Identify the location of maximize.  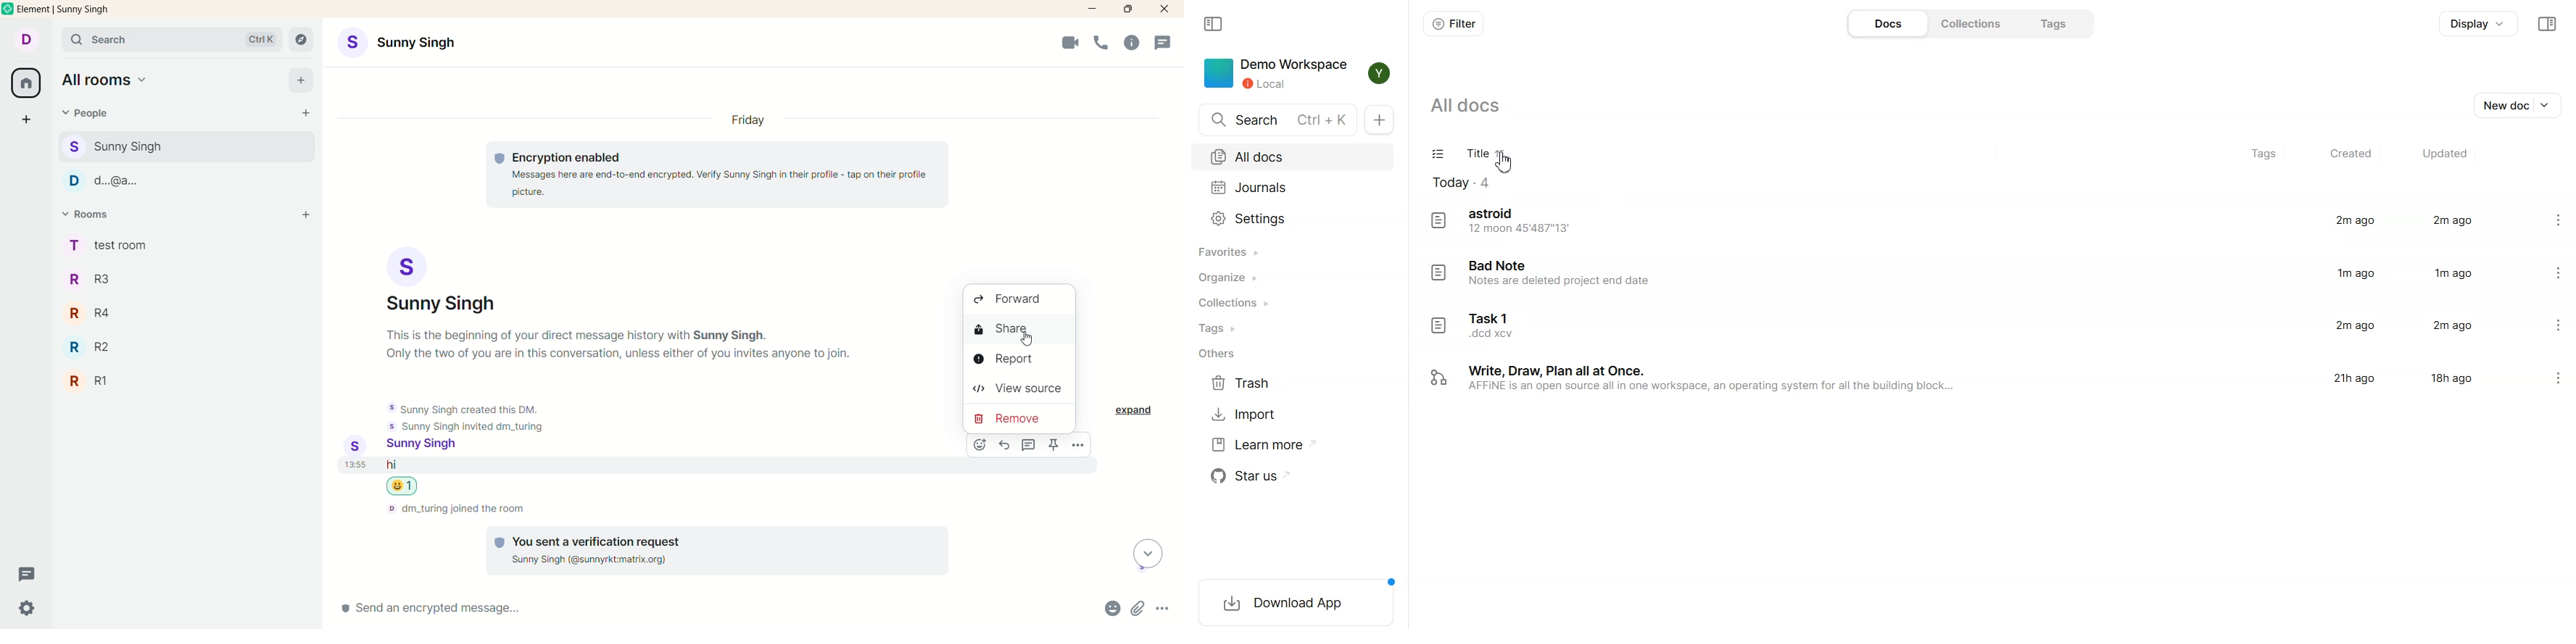
(1127, 9).